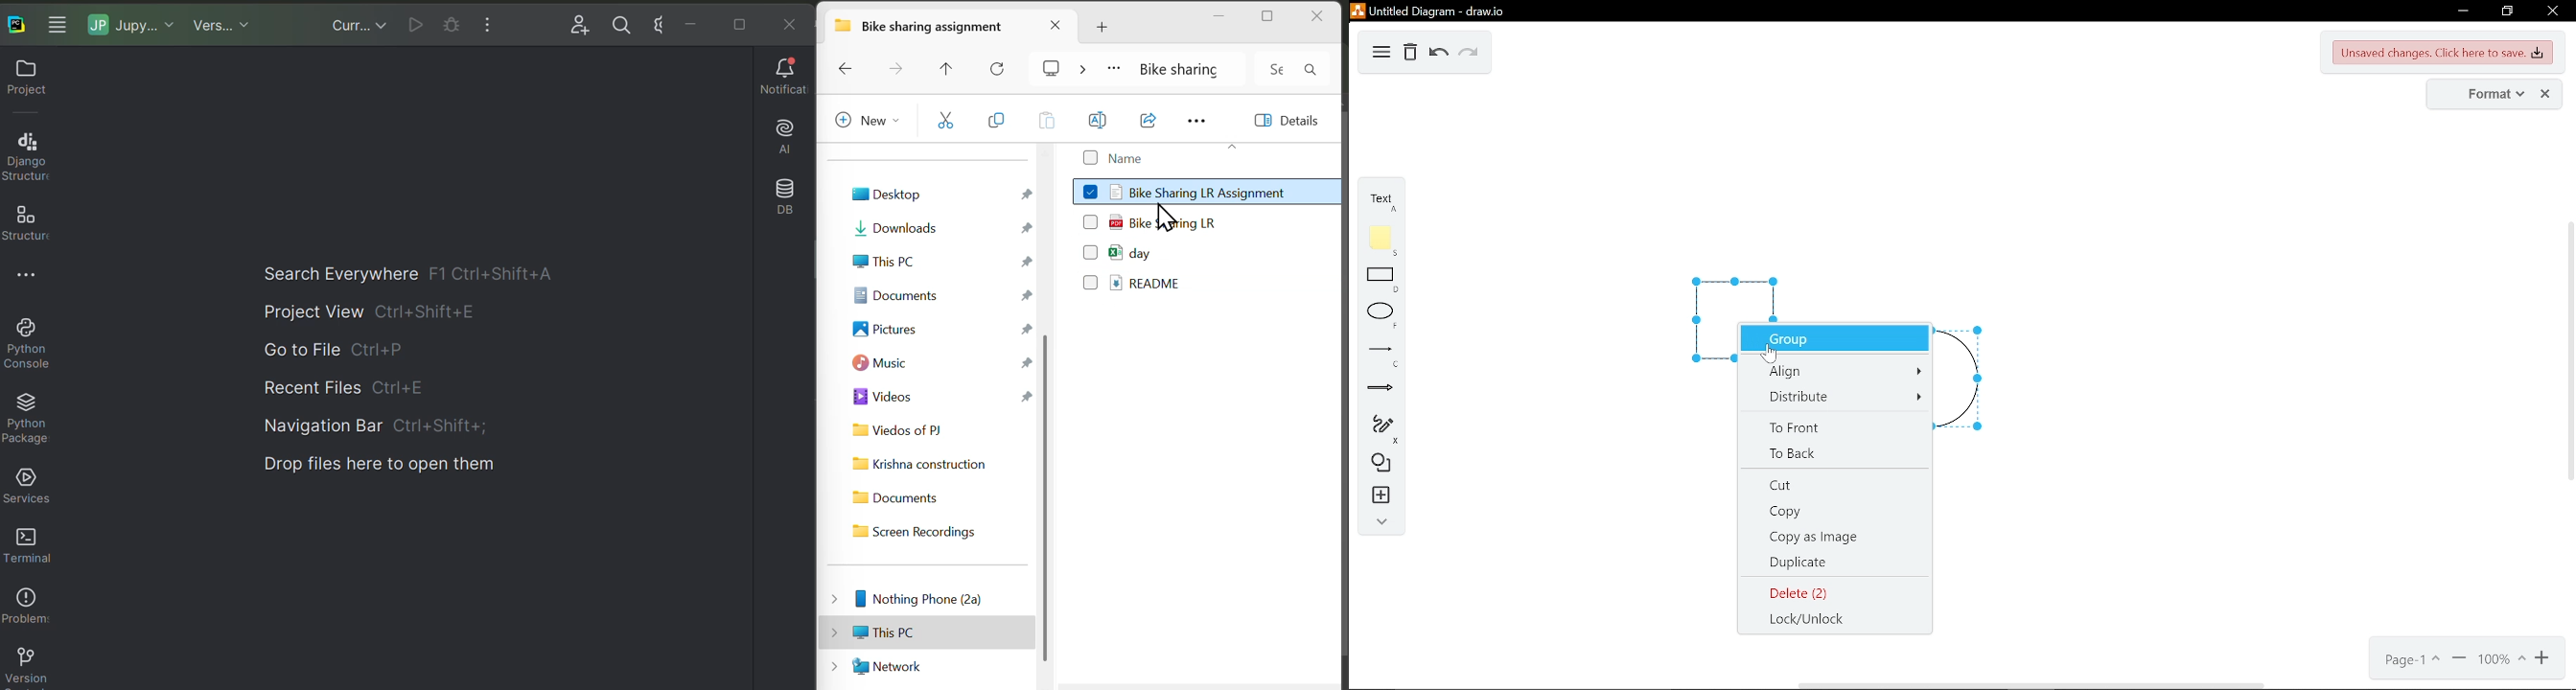 The width and height of the screenshot is (2576, 700). I want to click on Paste, so click(1046, 123).